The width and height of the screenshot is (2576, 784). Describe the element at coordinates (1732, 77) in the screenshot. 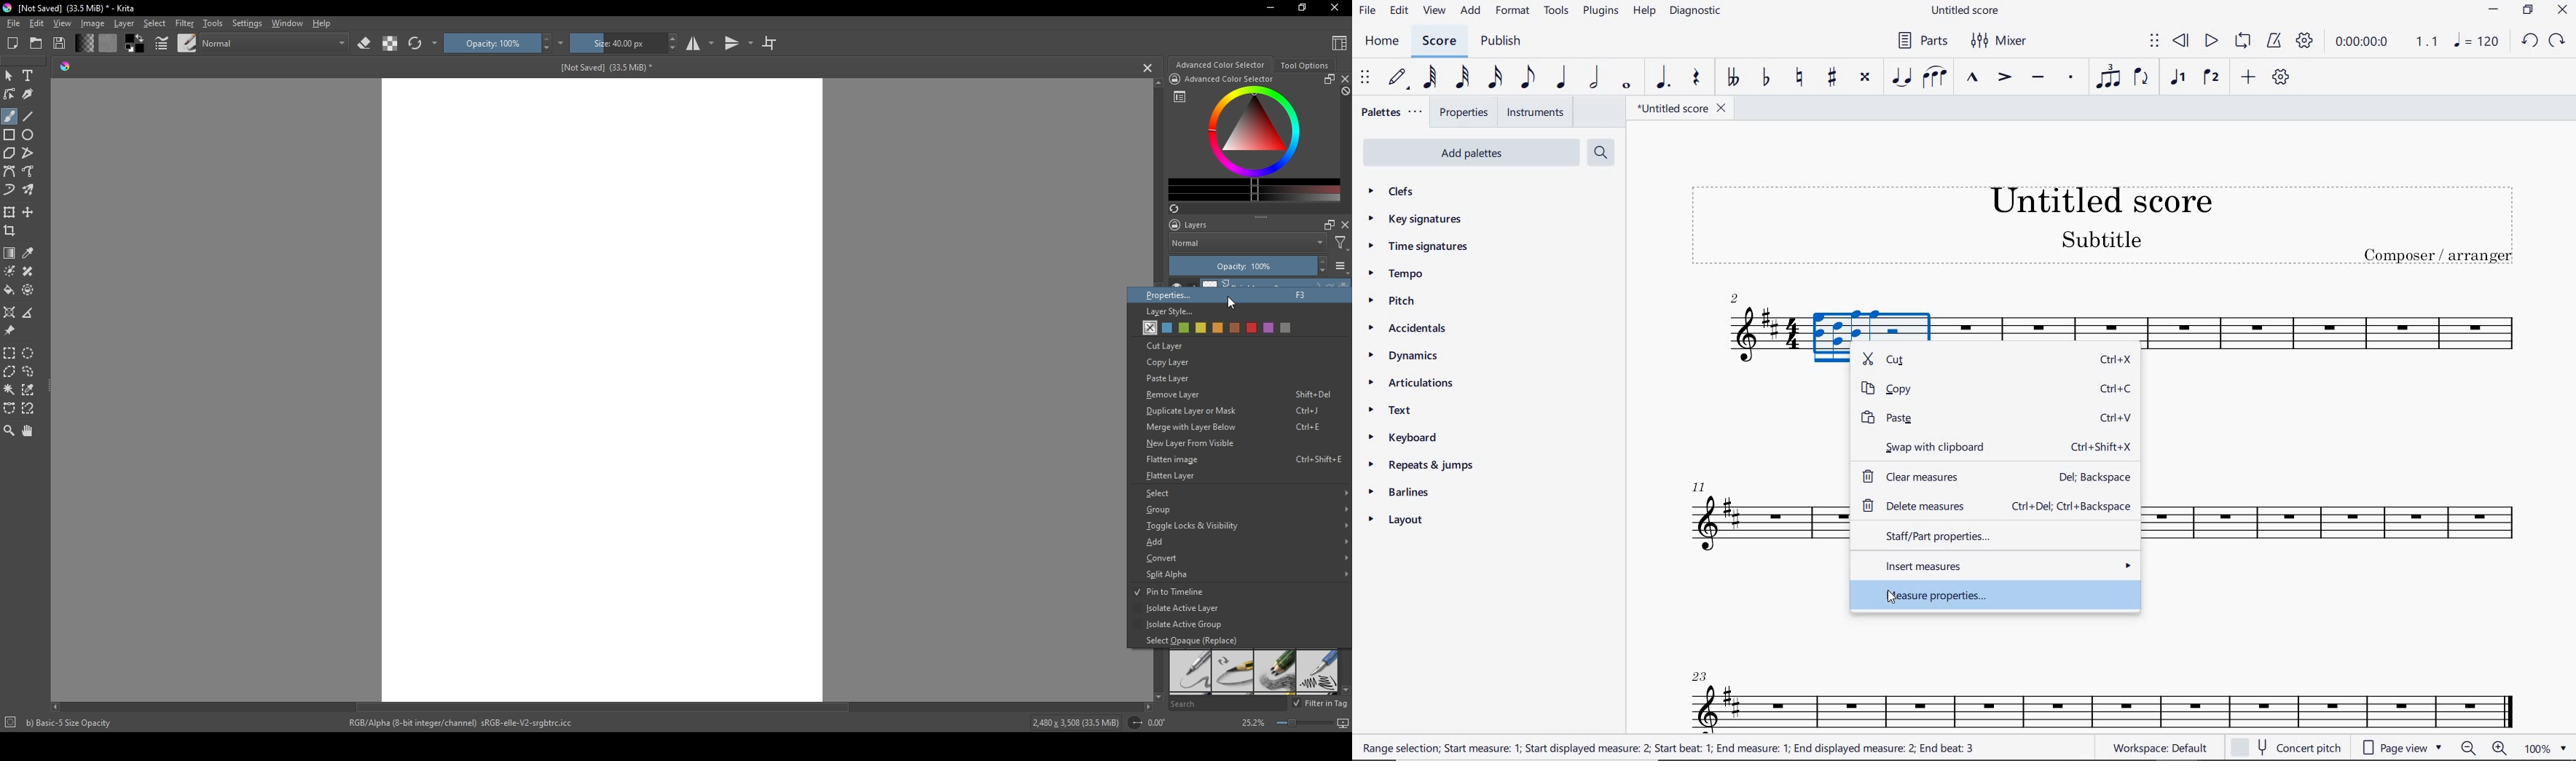

I see `TOGGLE-DOUBLE FLAT` at that location.